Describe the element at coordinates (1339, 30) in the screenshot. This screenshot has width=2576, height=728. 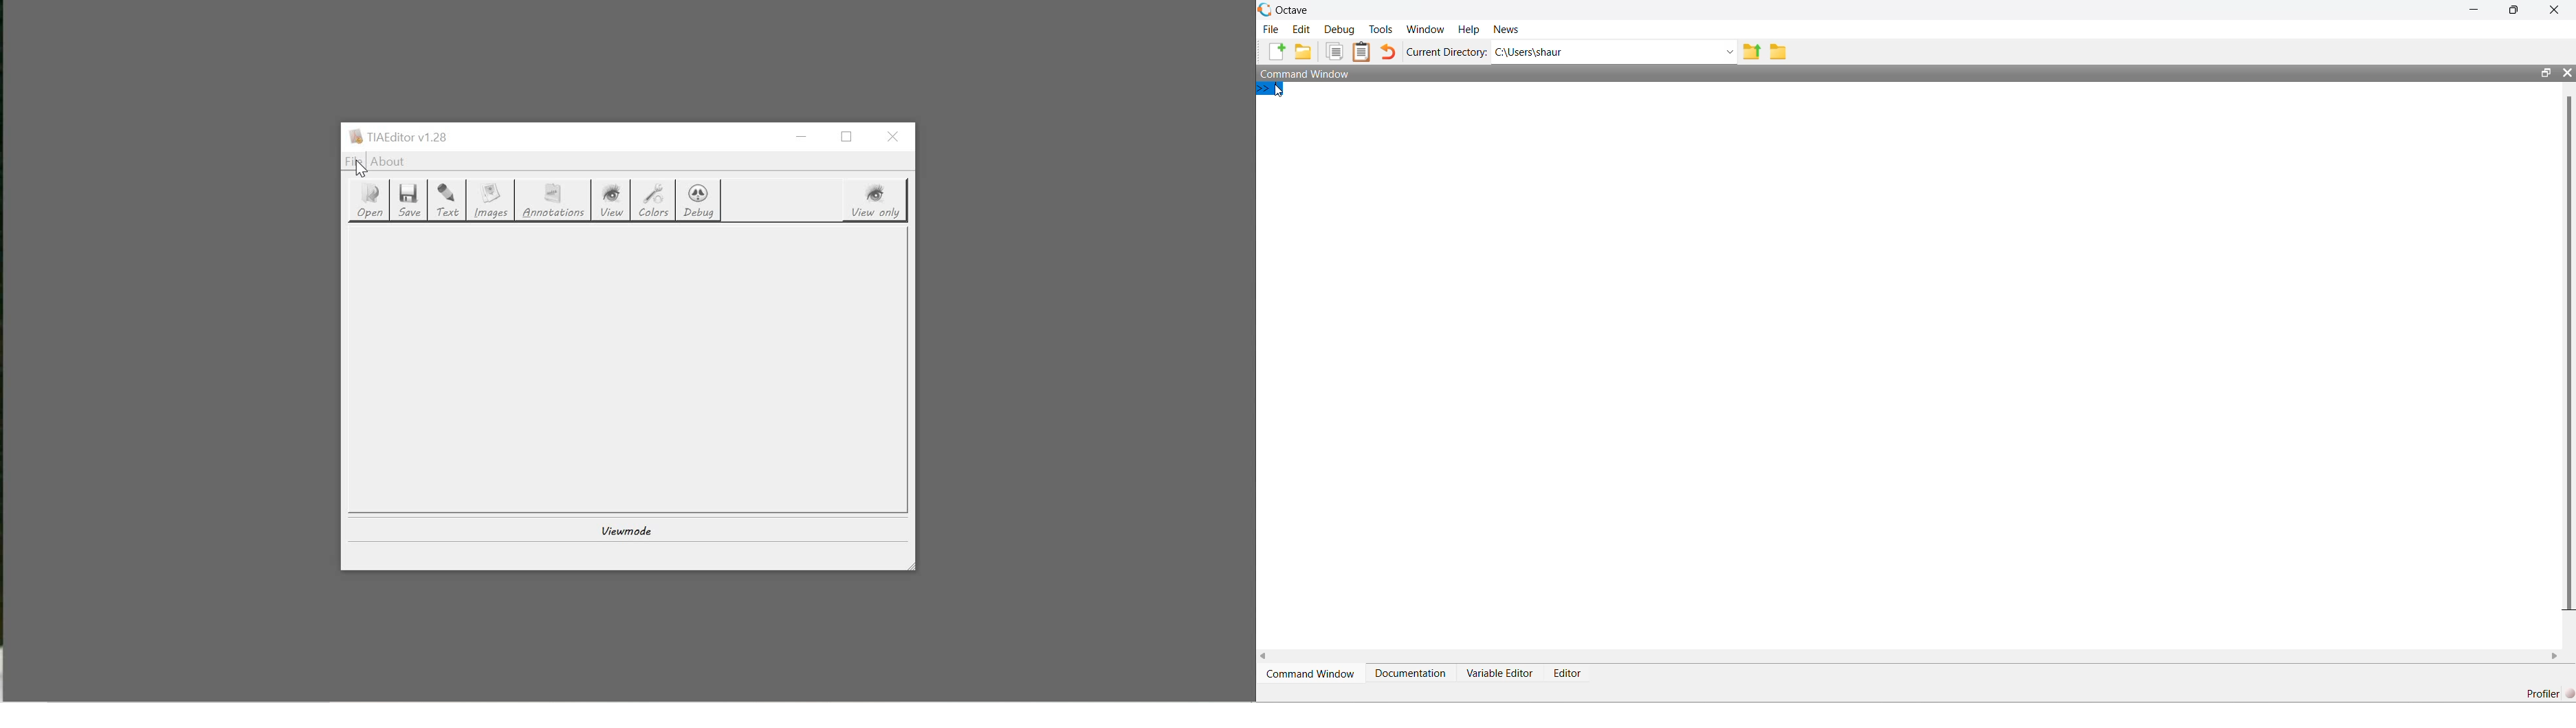
I see `Debug` at that location.